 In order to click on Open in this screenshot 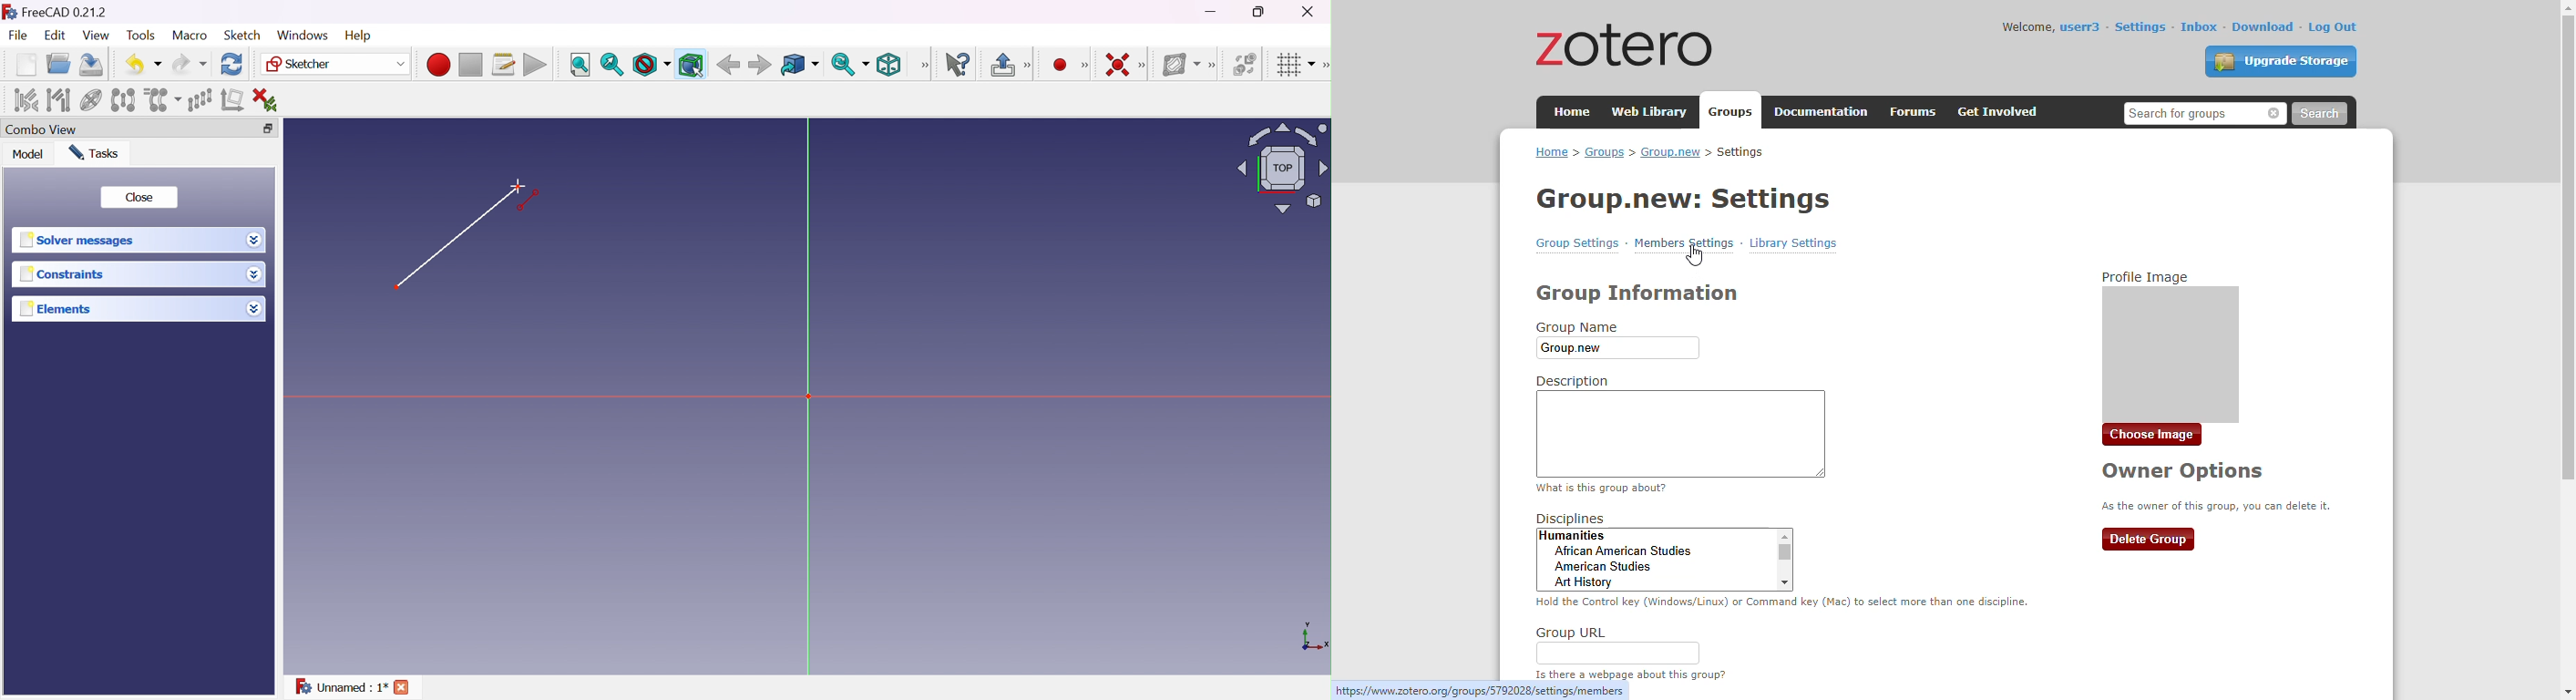, I will do `click(60, 63)`.